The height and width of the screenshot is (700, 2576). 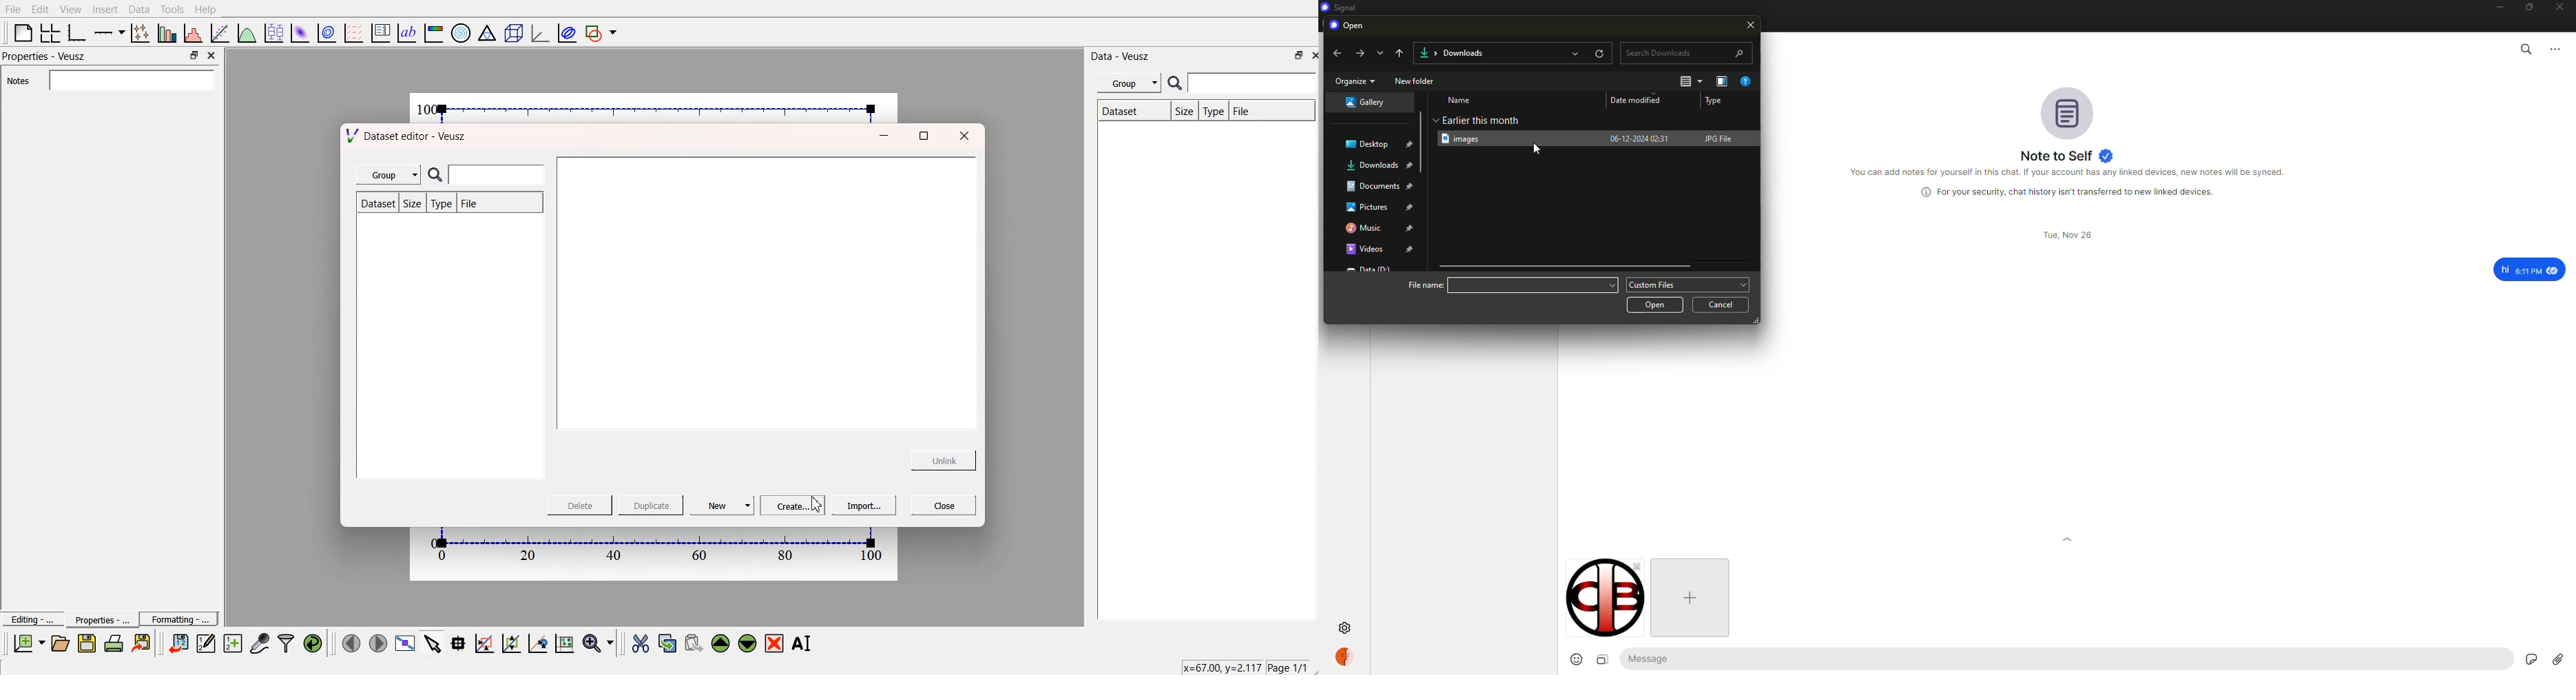 What do you see at coordinates (1358, 52) in the screenshot?
I see `forward` at bounding box center [1358, 52].